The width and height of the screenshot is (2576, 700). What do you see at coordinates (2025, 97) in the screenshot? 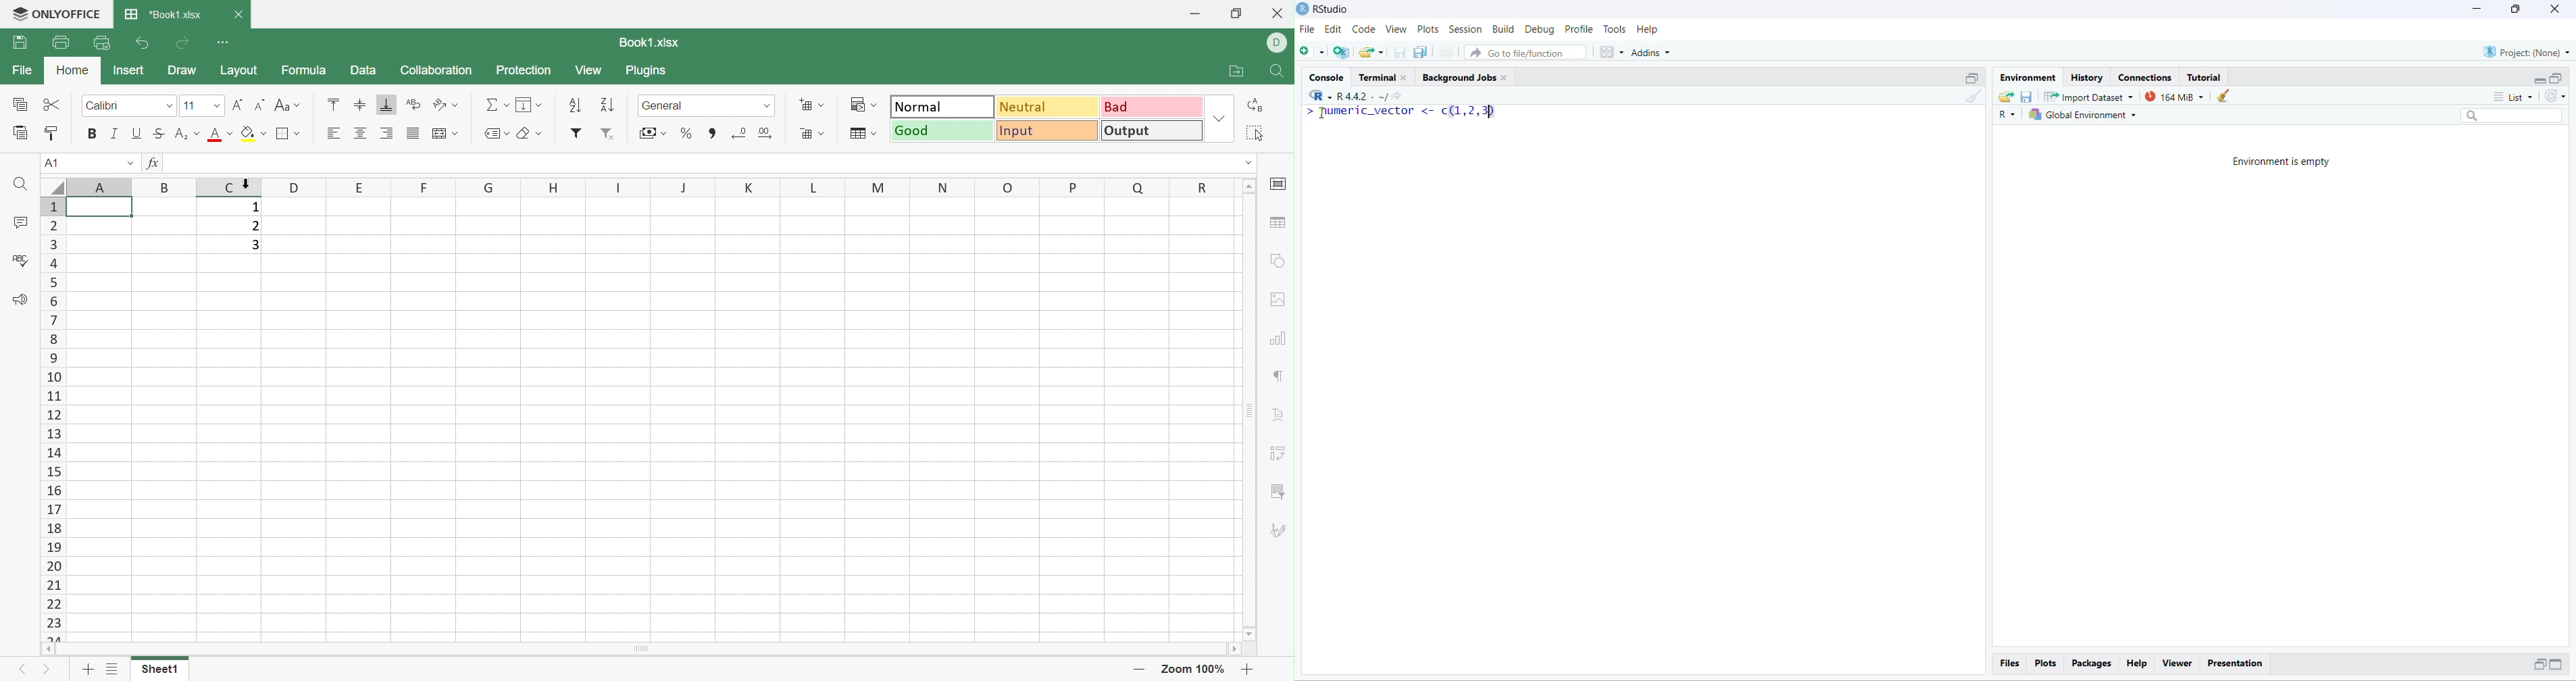
I see `save` at bounding box center [2025, 97].